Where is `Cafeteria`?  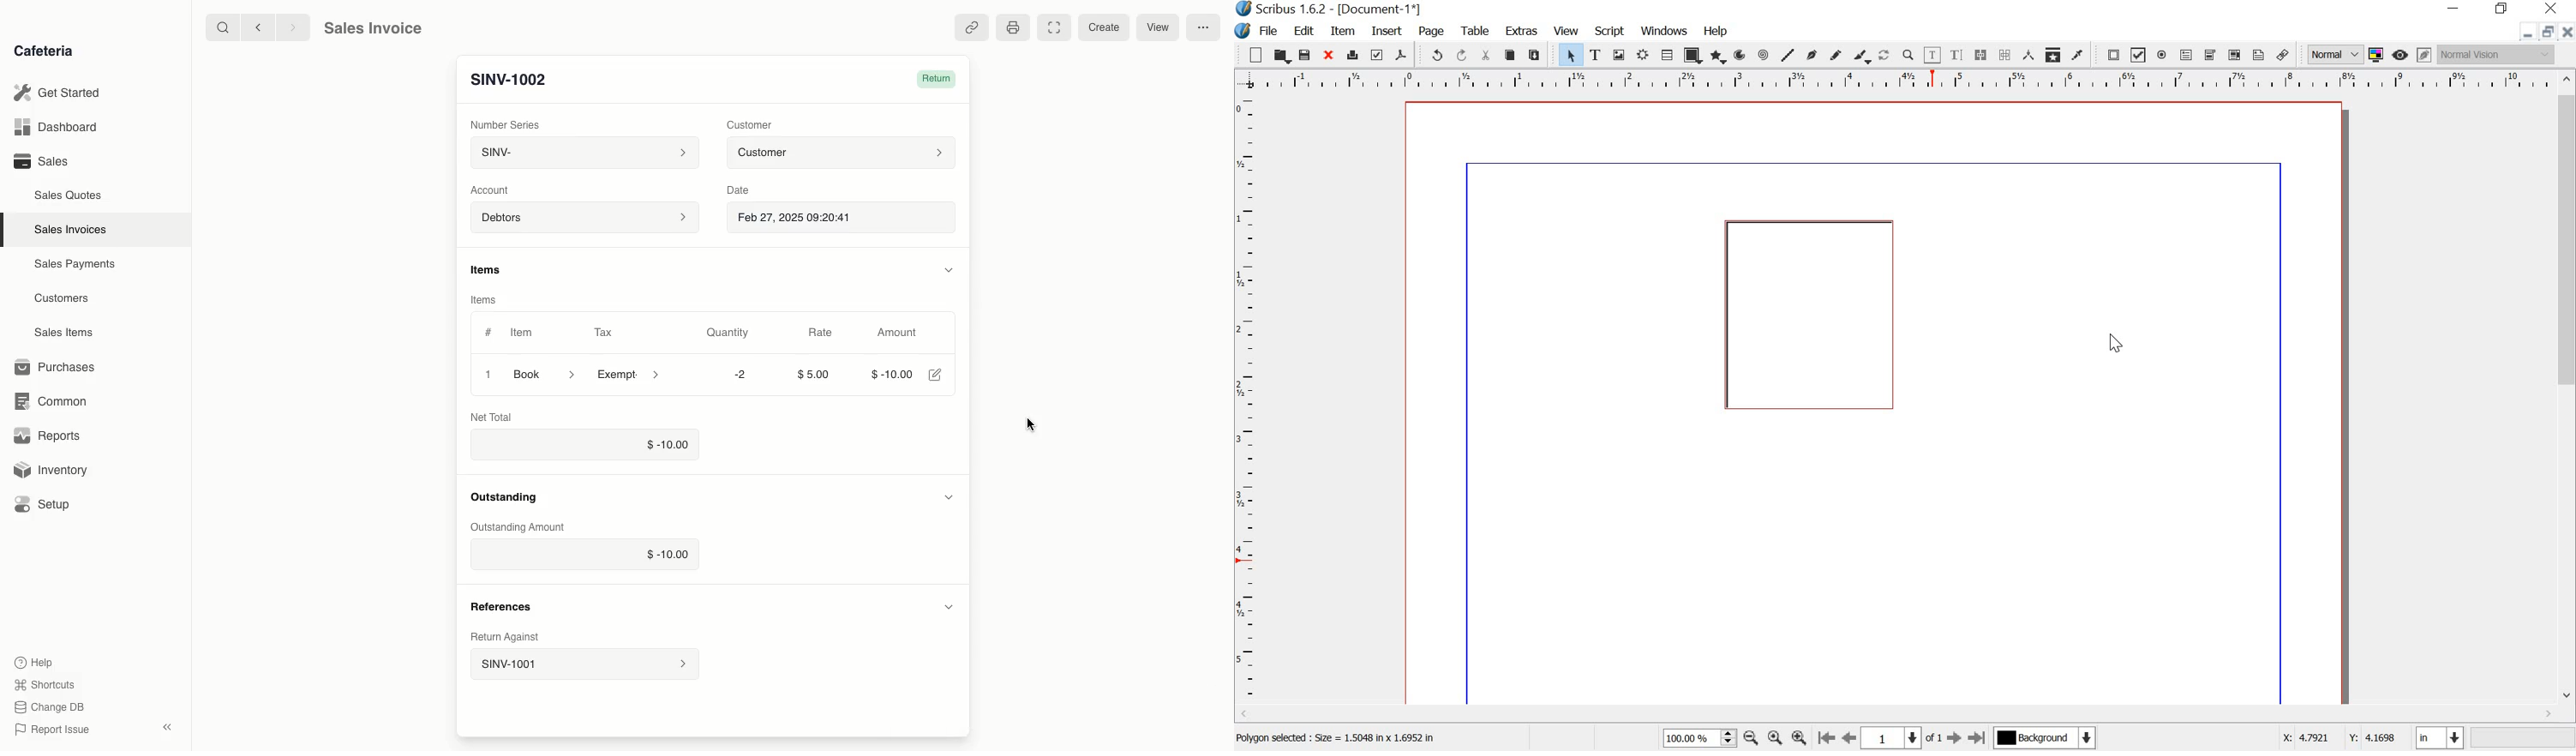
Cafeteria is located at coordinates (43, 51).